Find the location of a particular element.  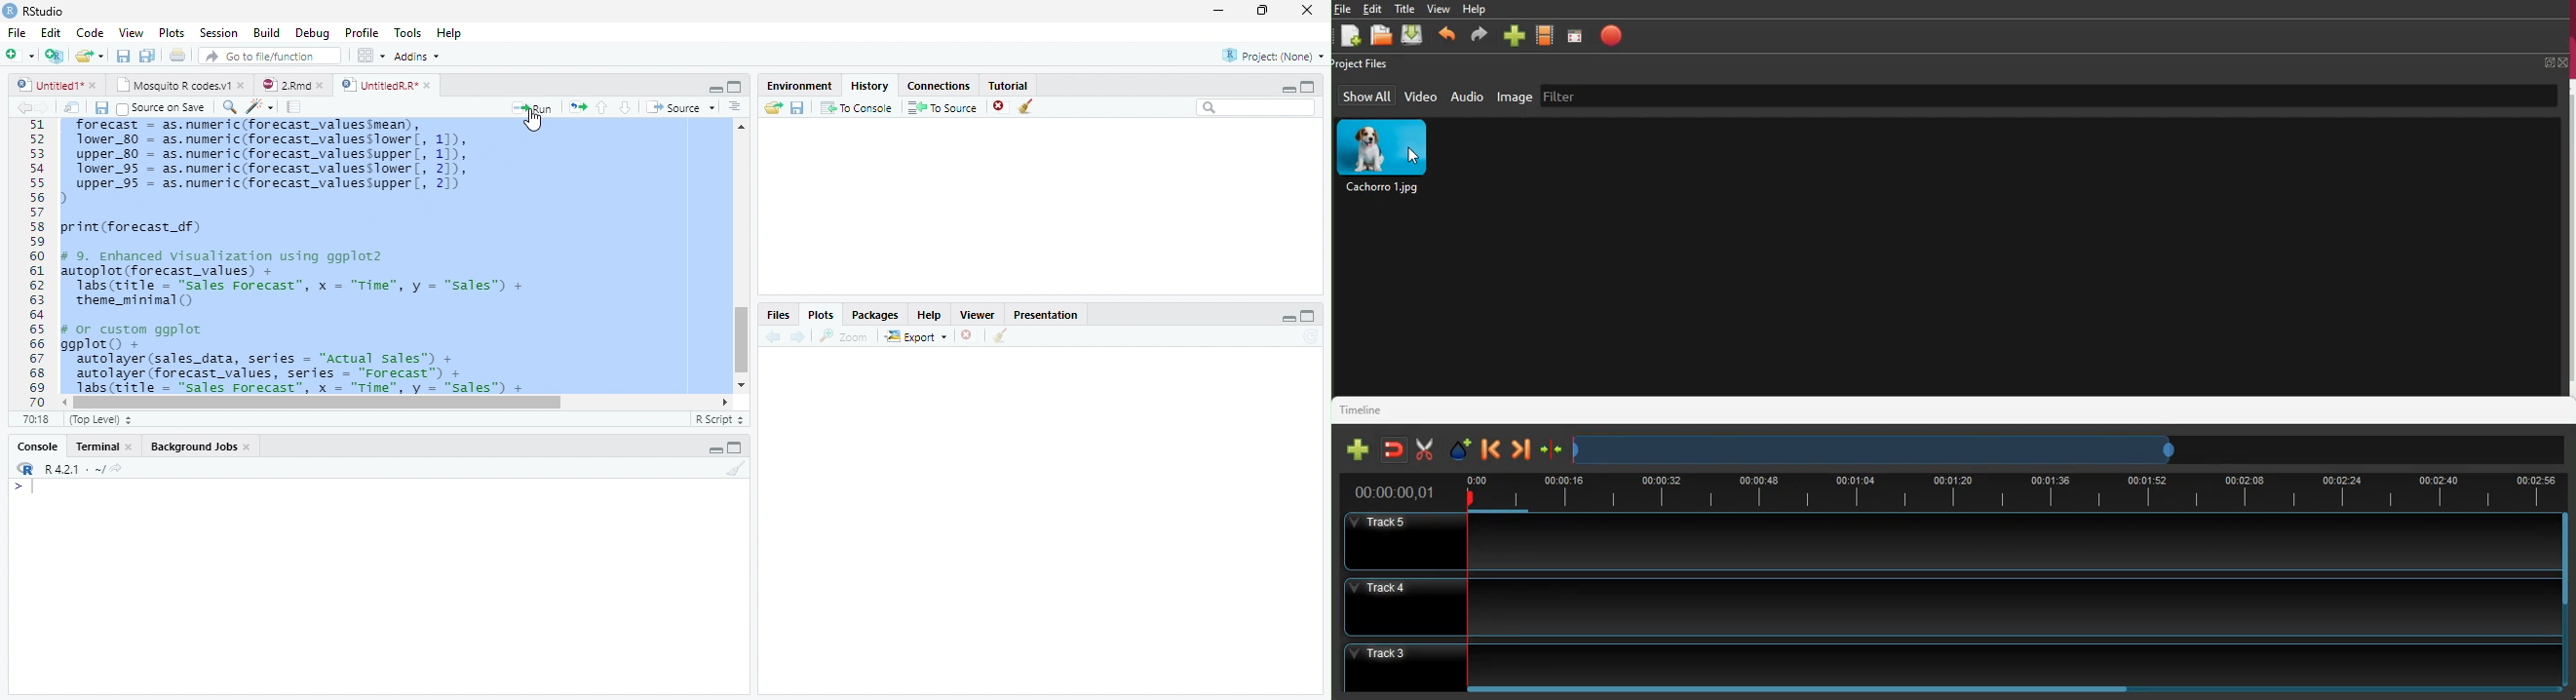

Console is located at coordinates (39, 446).